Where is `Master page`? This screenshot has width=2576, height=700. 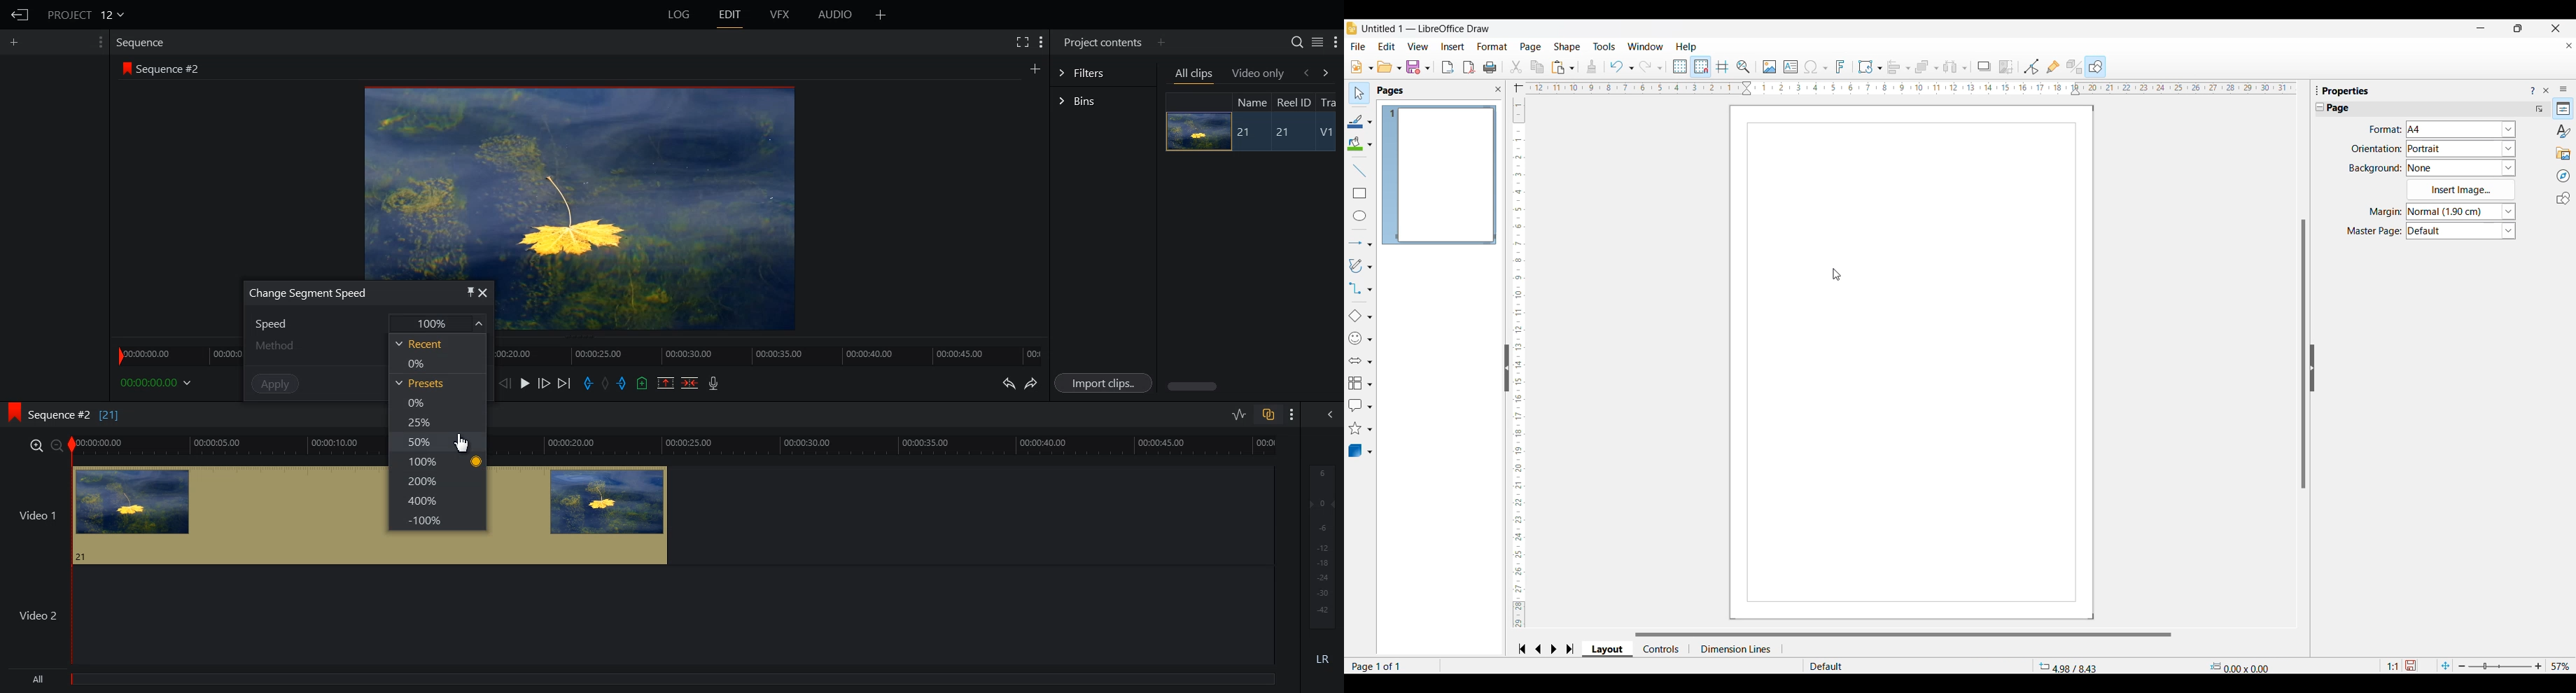
Master page is located at coordinates (2375, 231).